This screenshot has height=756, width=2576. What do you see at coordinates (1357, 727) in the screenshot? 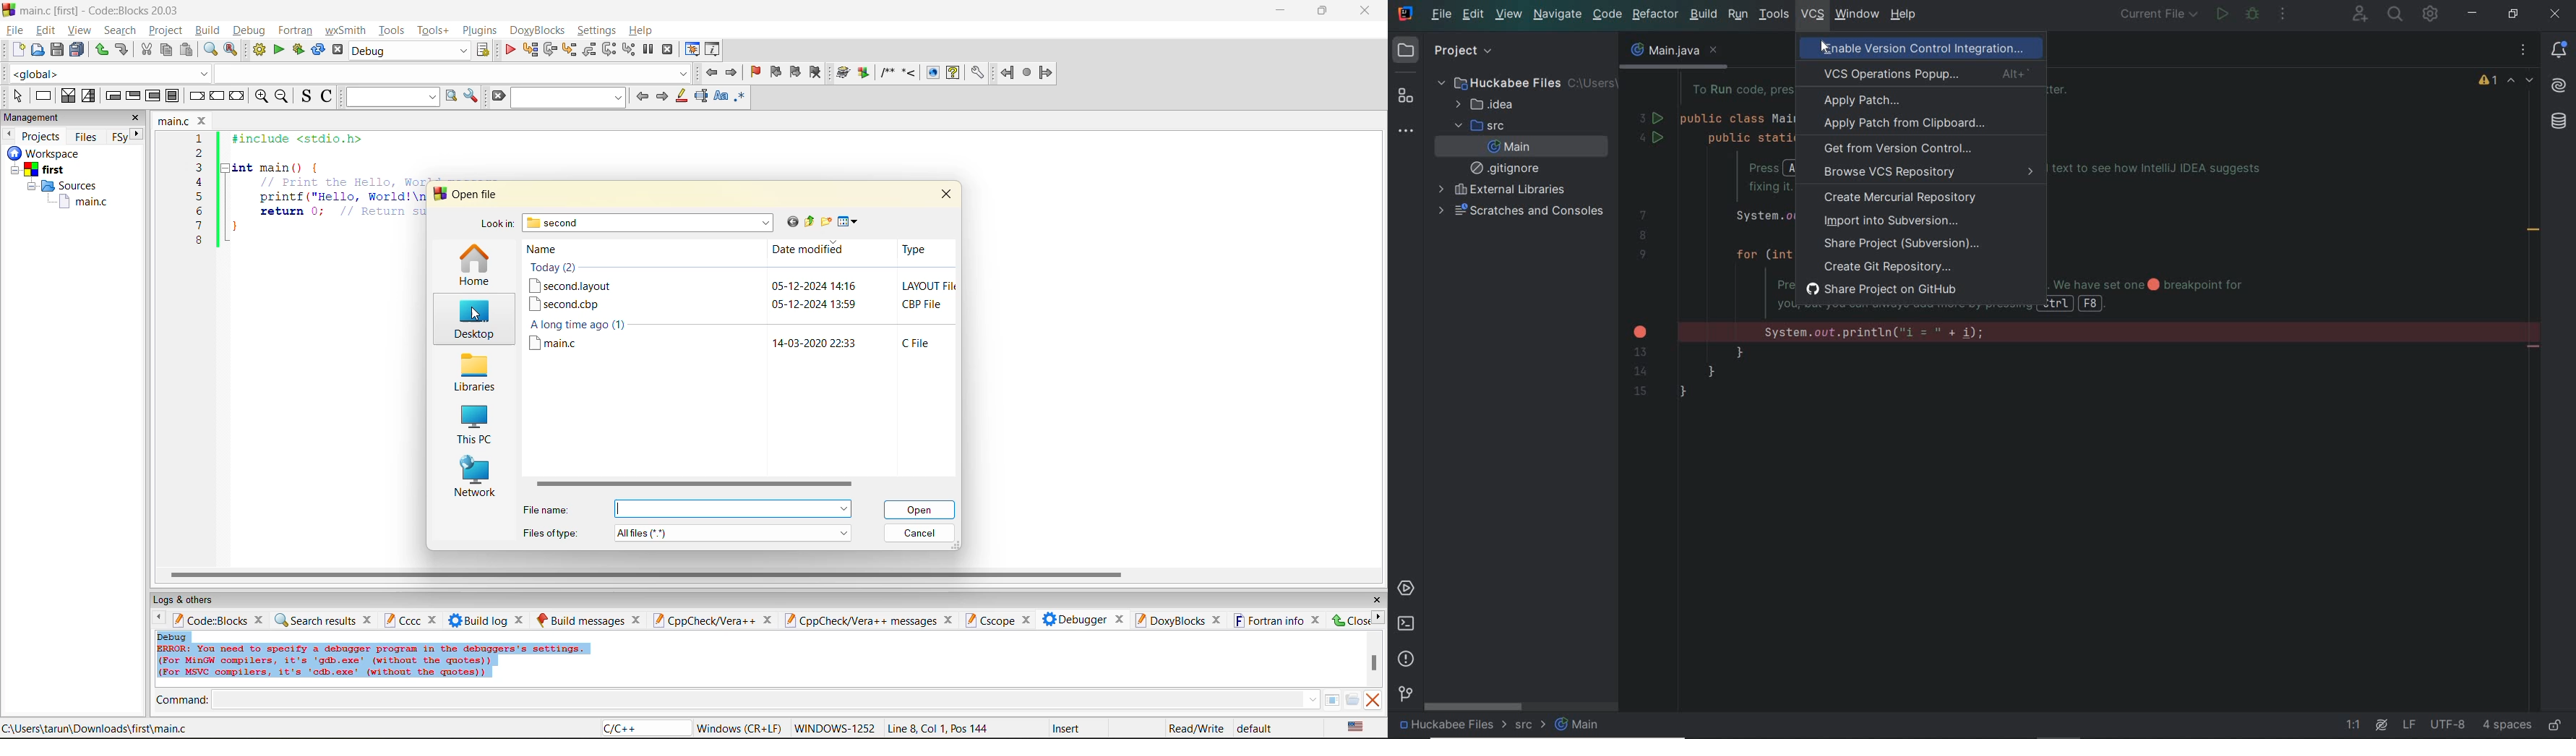
I see `text language` at bounding box center [1357, 727].